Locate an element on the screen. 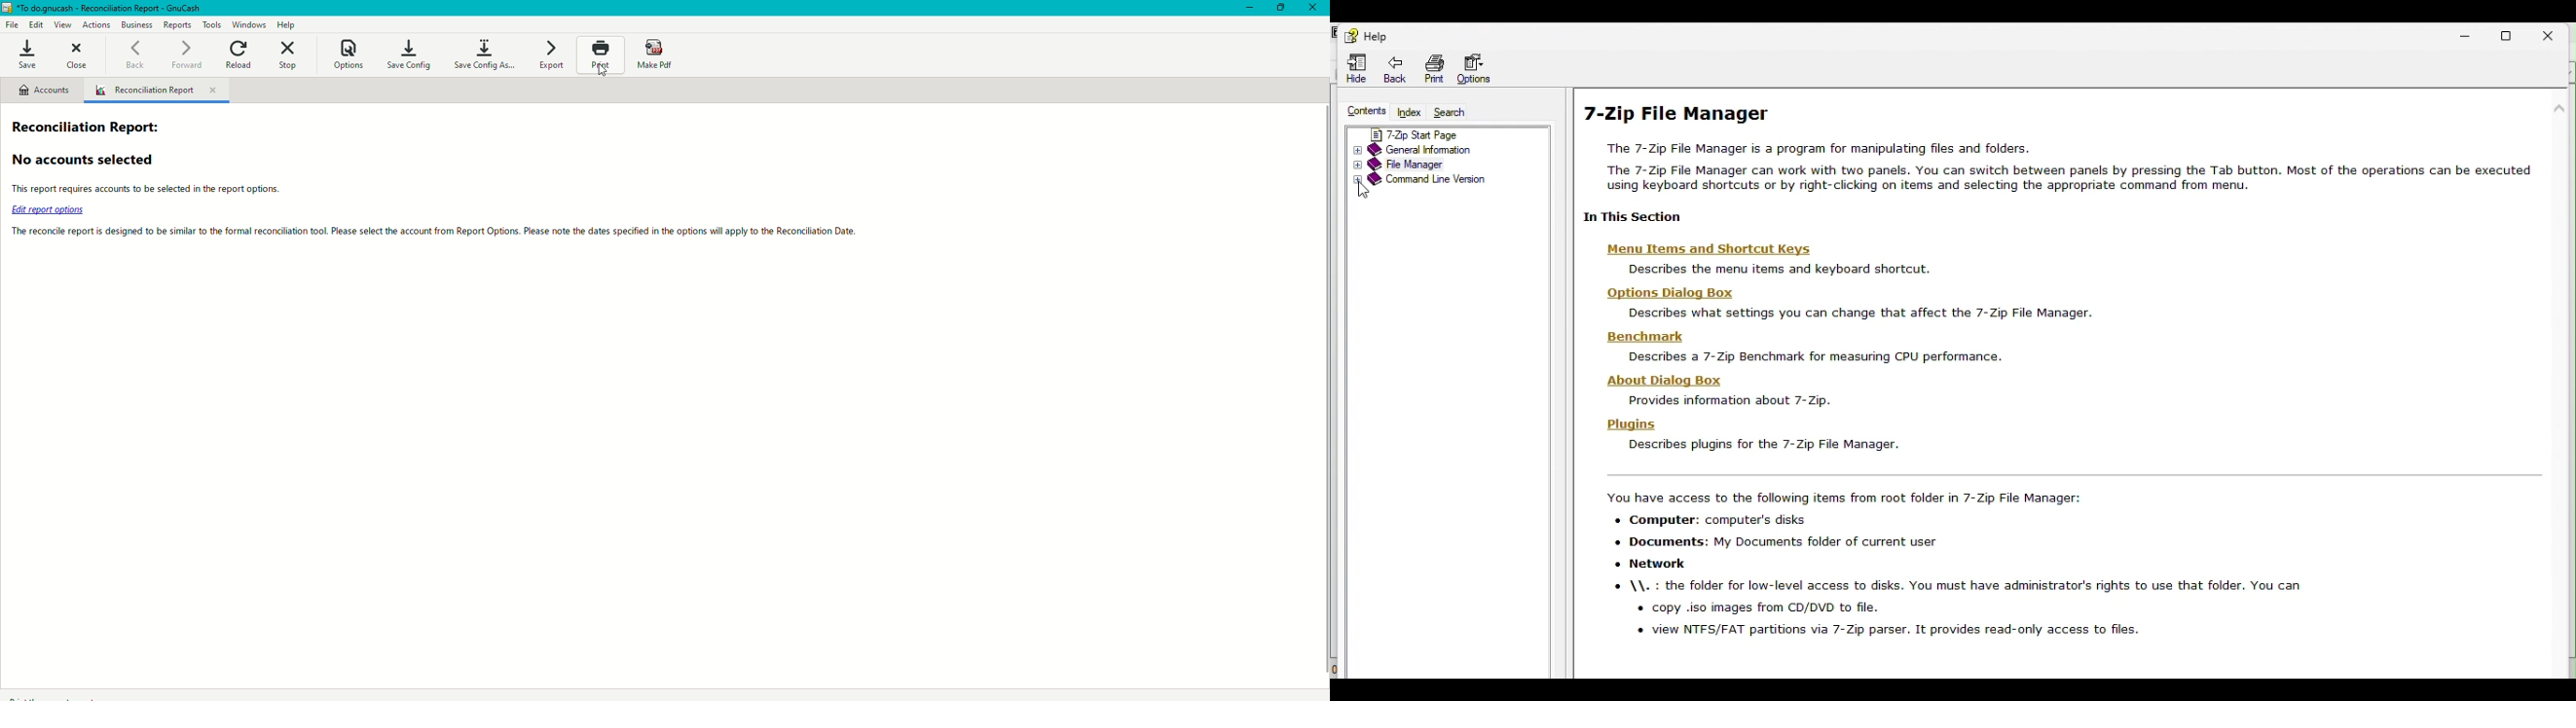 The image size is (2576, 728). Contents is located at coordinates (1365, 108).